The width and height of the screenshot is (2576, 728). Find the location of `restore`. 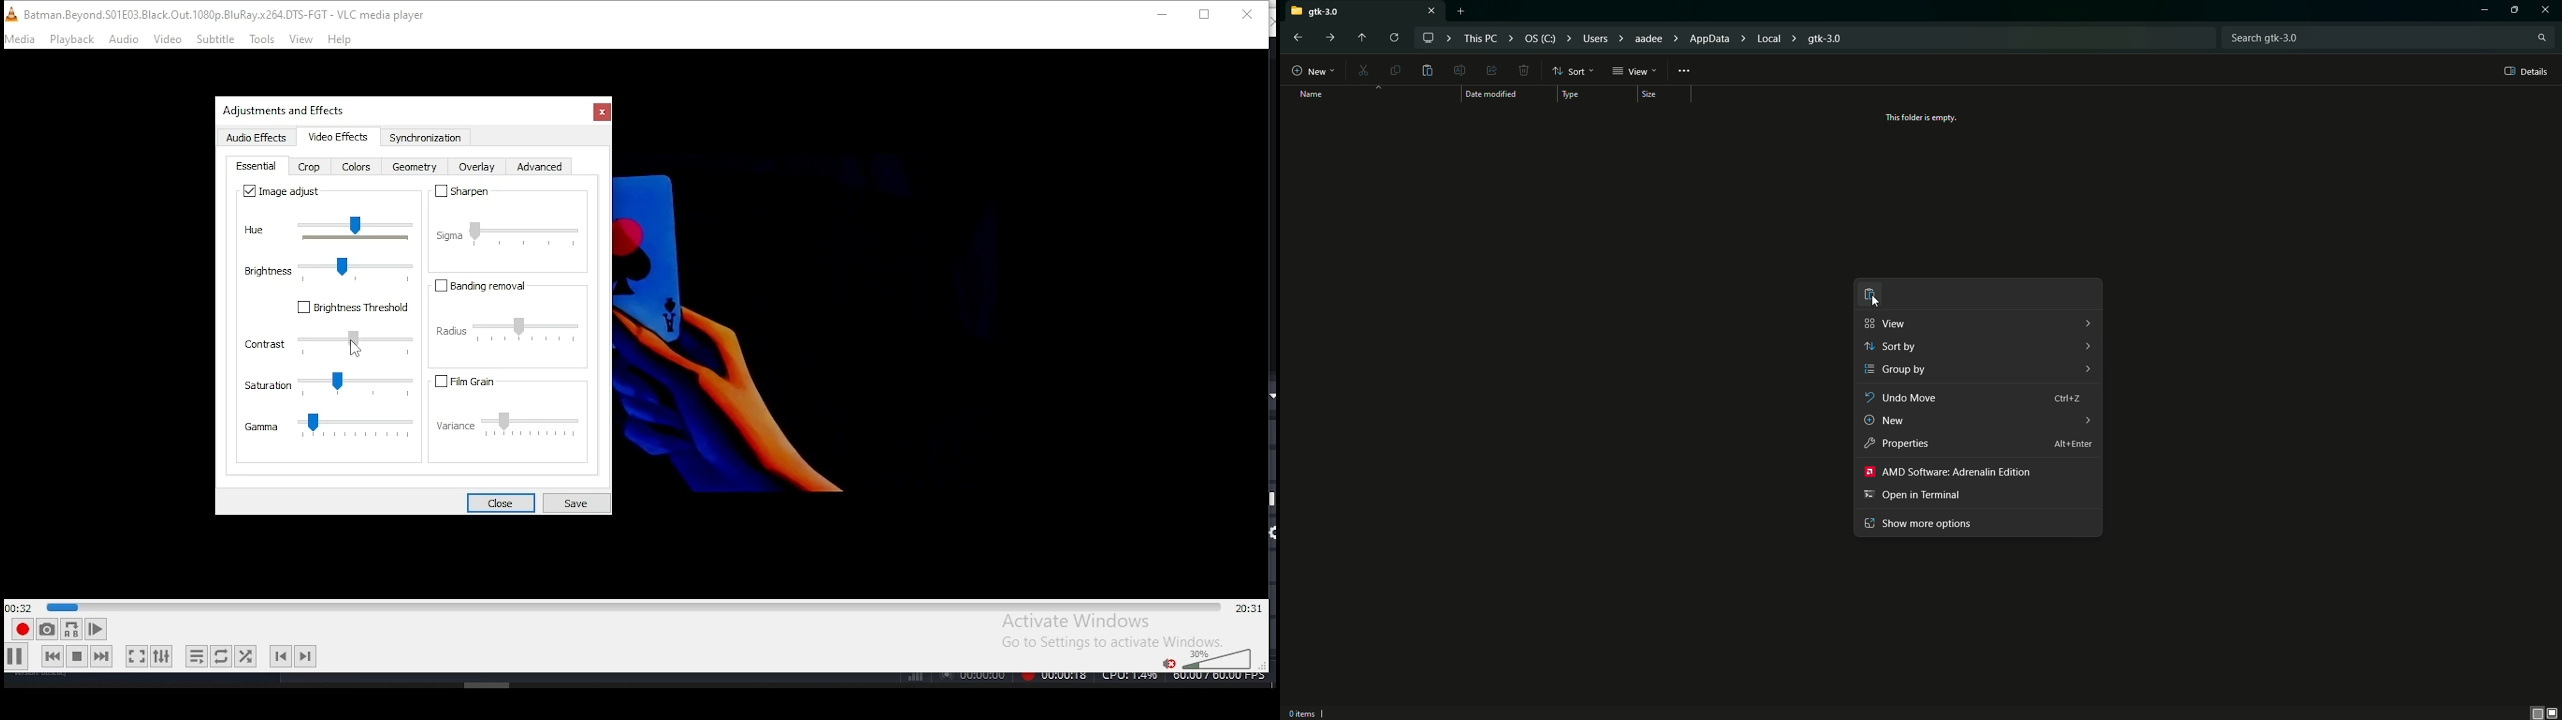

restore is located at coordinates (1204, 16).